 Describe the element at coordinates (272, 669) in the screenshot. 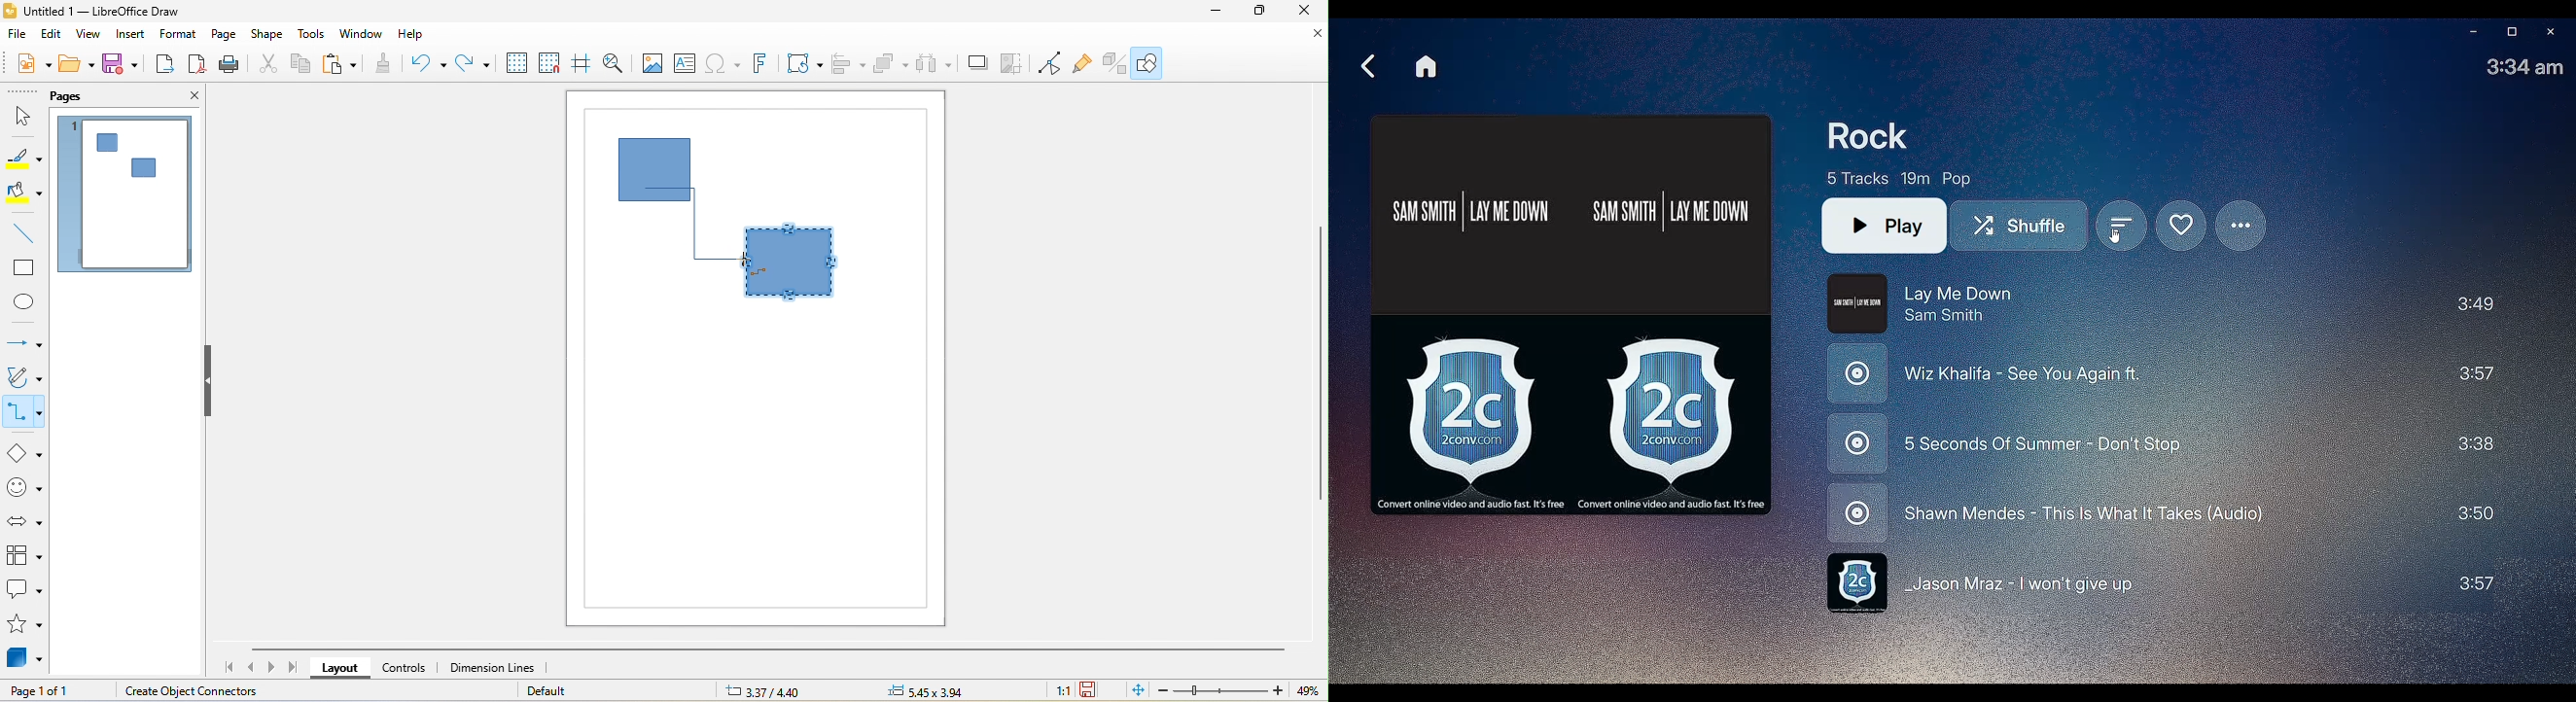

I see `scroll to next page` at that location.